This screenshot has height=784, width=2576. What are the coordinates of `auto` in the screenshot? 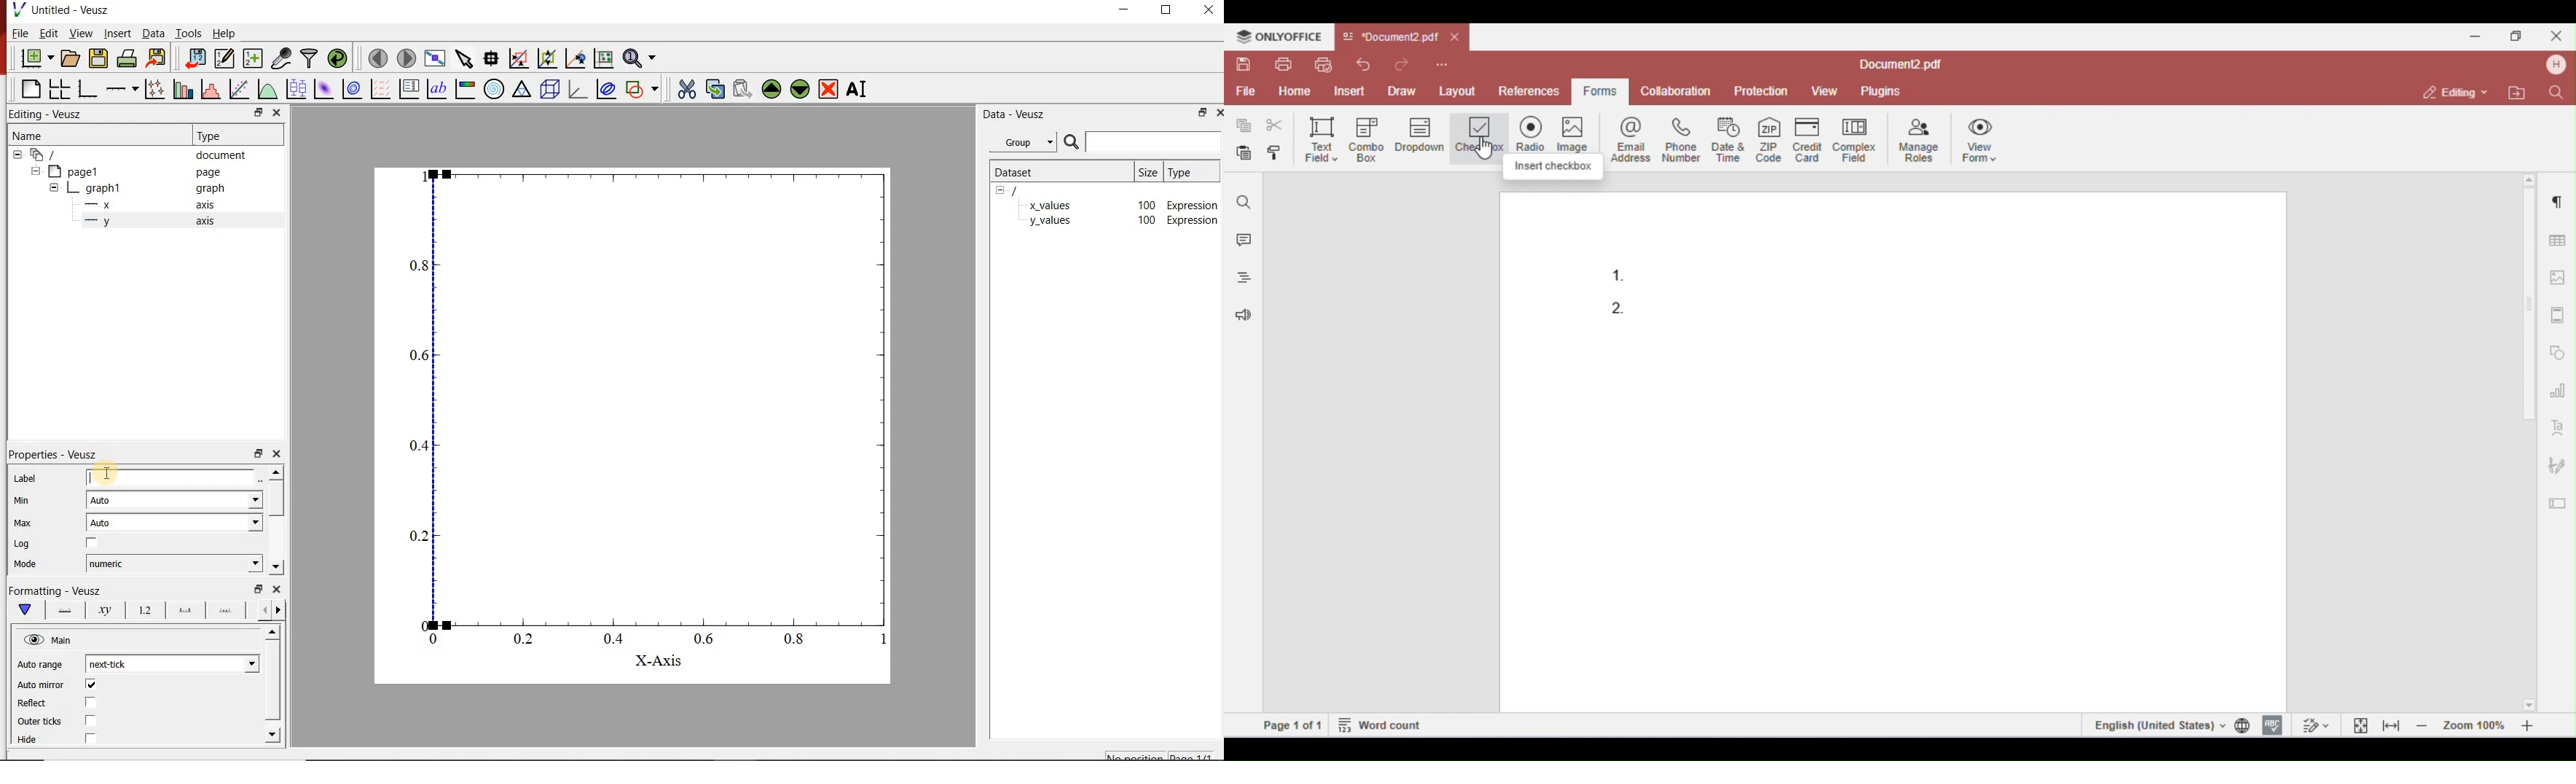 It's located at (175, 499).